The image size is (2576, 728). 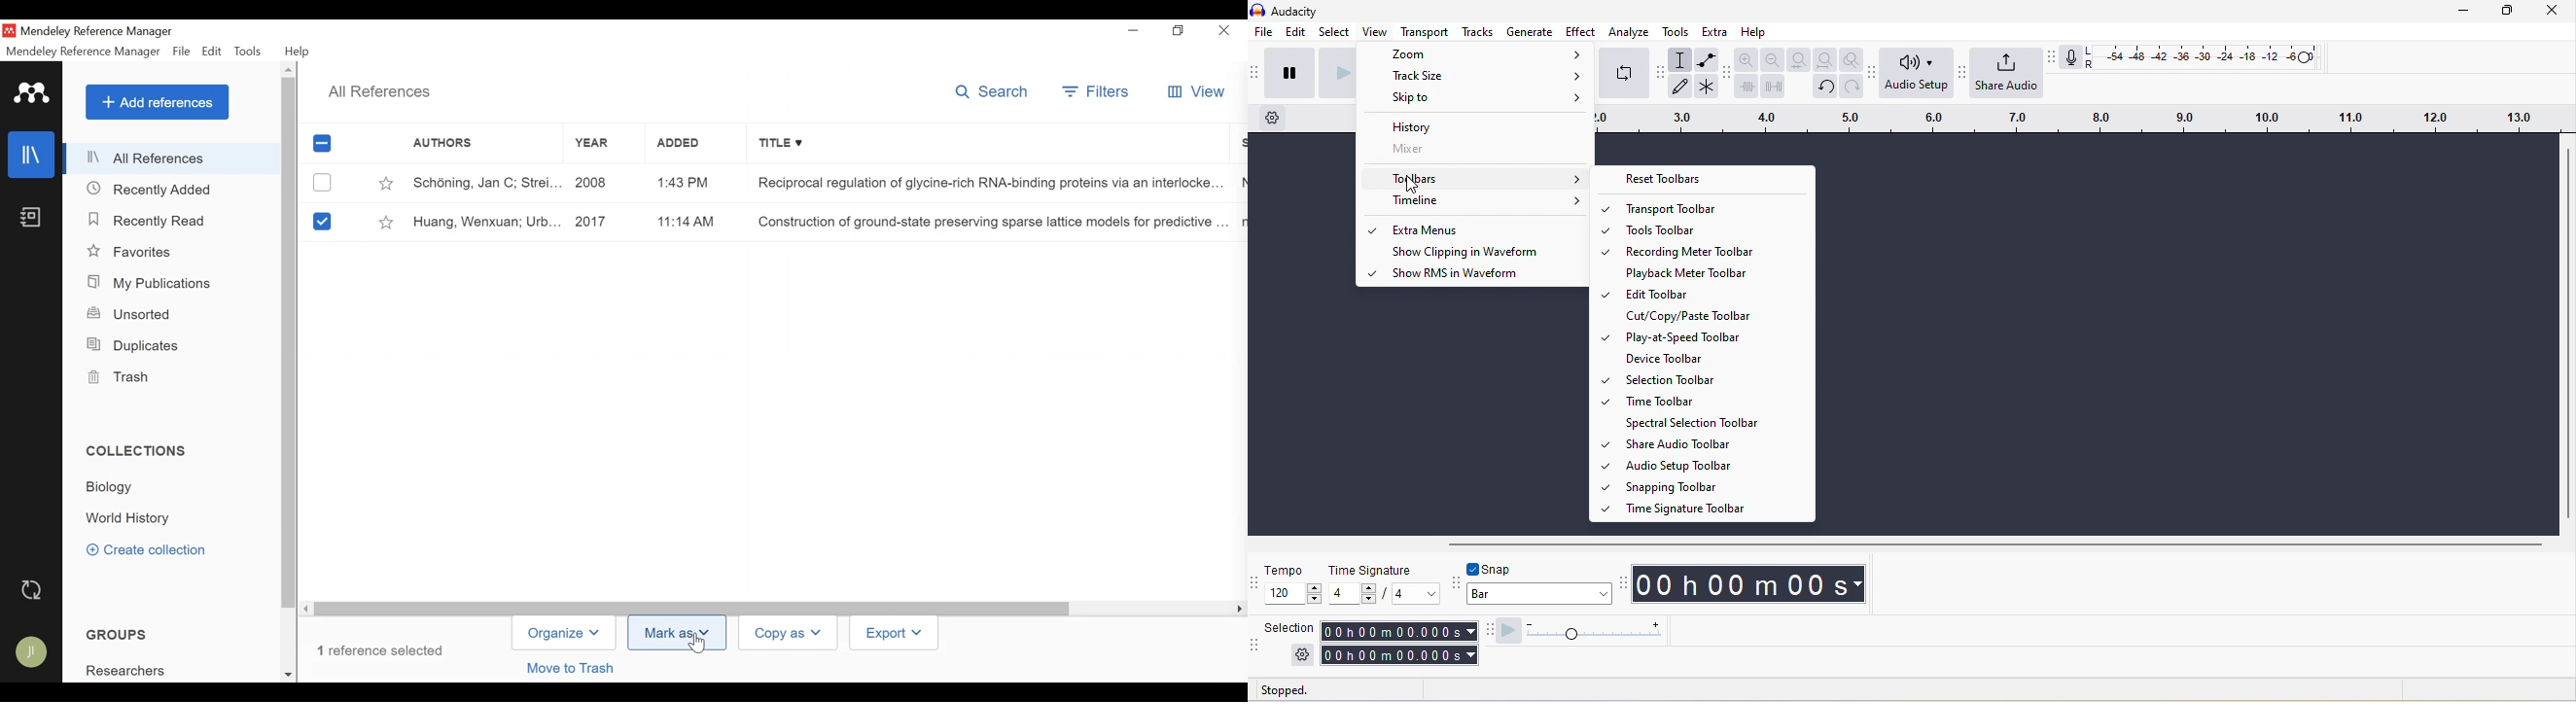 I want to click on Device toolbar, so click(x=1714, y=359).